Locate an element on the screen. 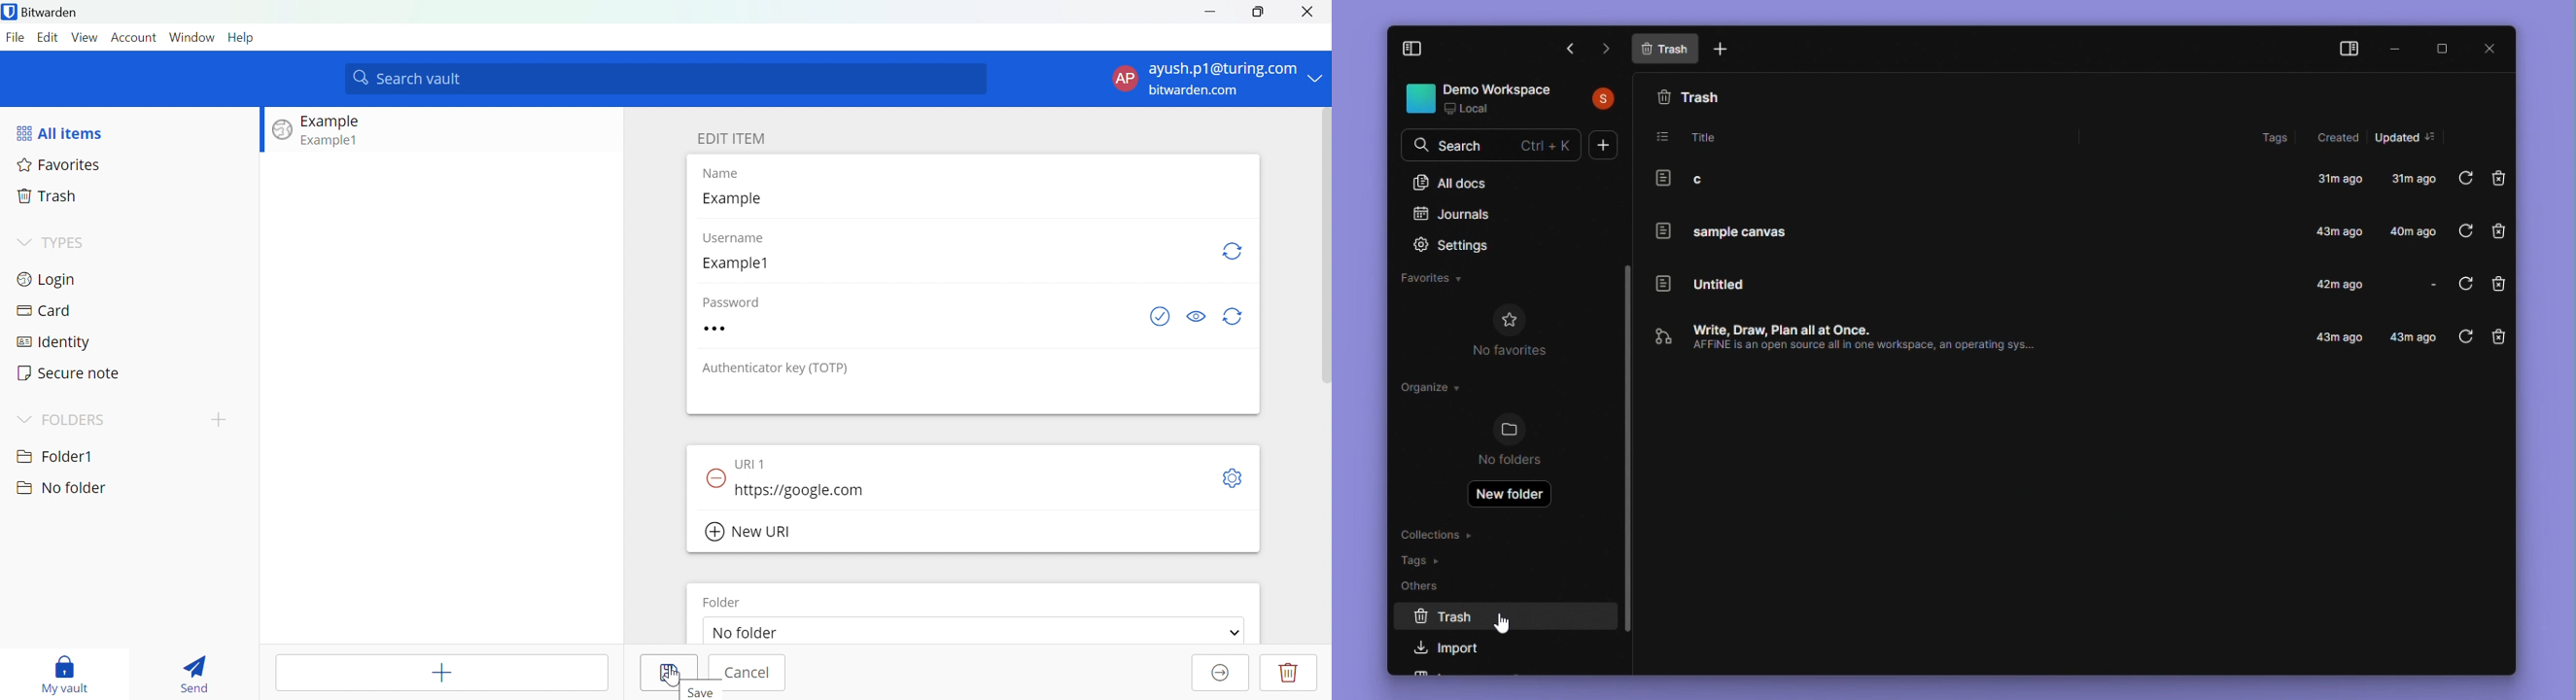  Account is located at coordinates (135, 38).